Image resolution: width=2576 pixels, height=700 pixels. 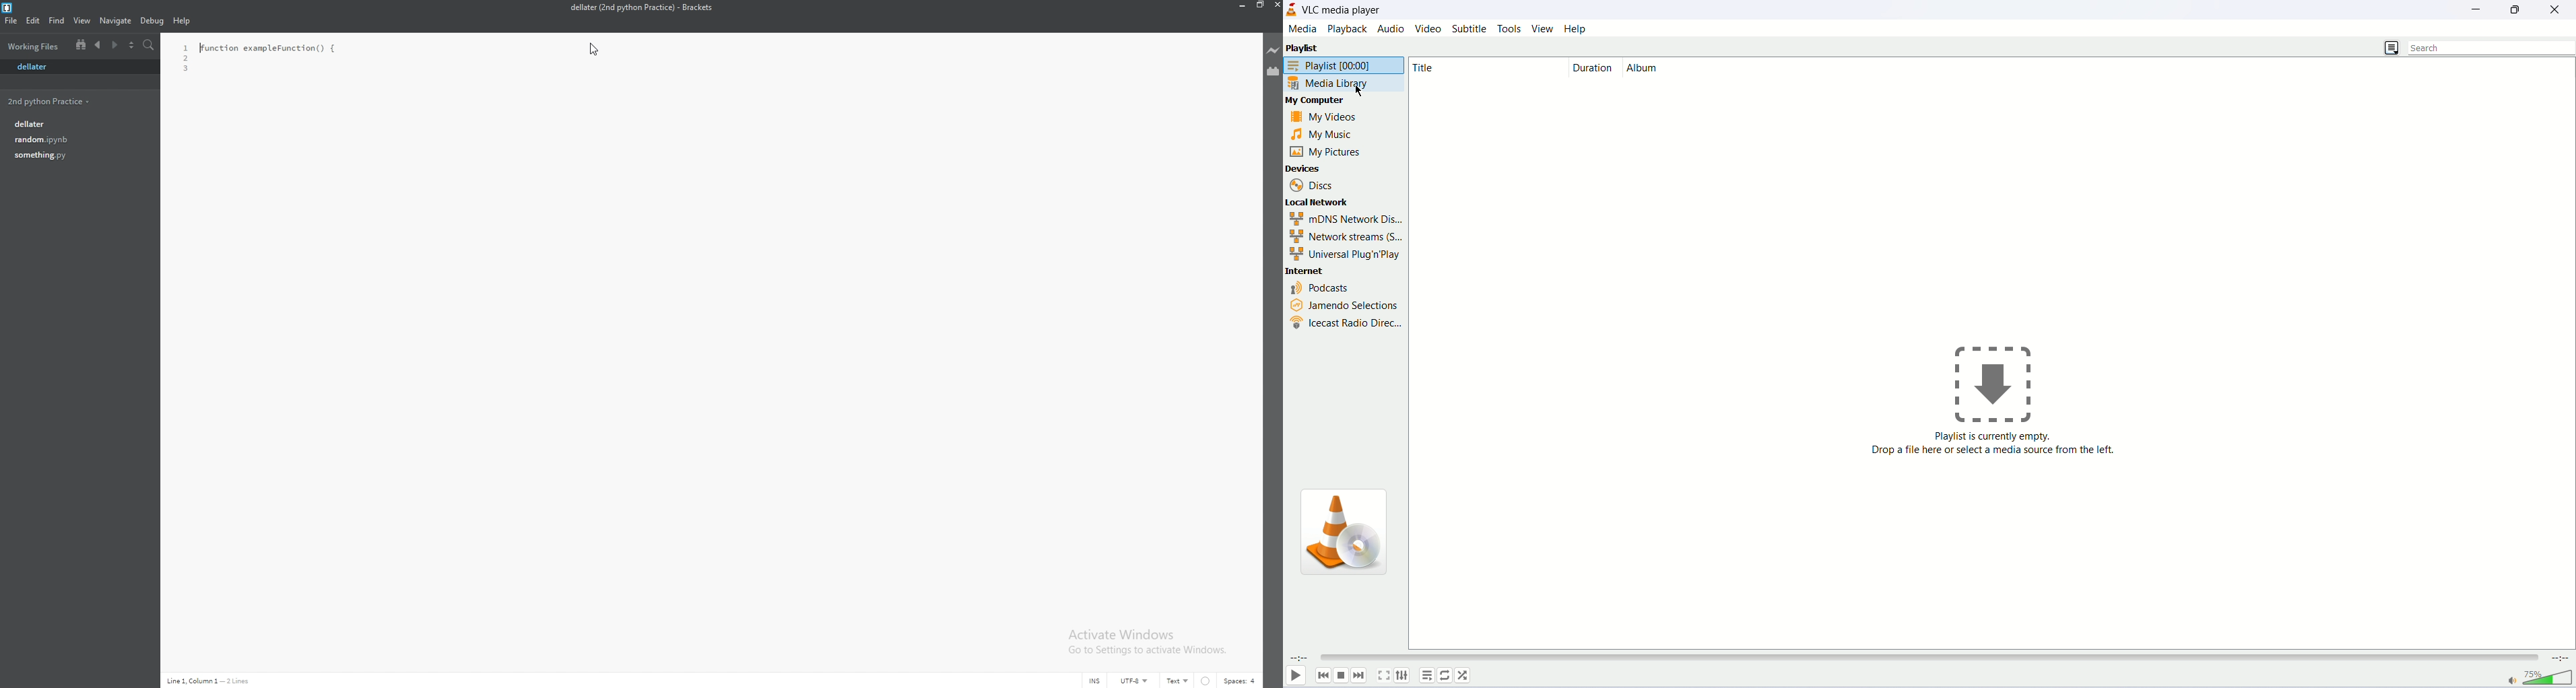 I want to click on bracket logo, so click(x=10, y=8).